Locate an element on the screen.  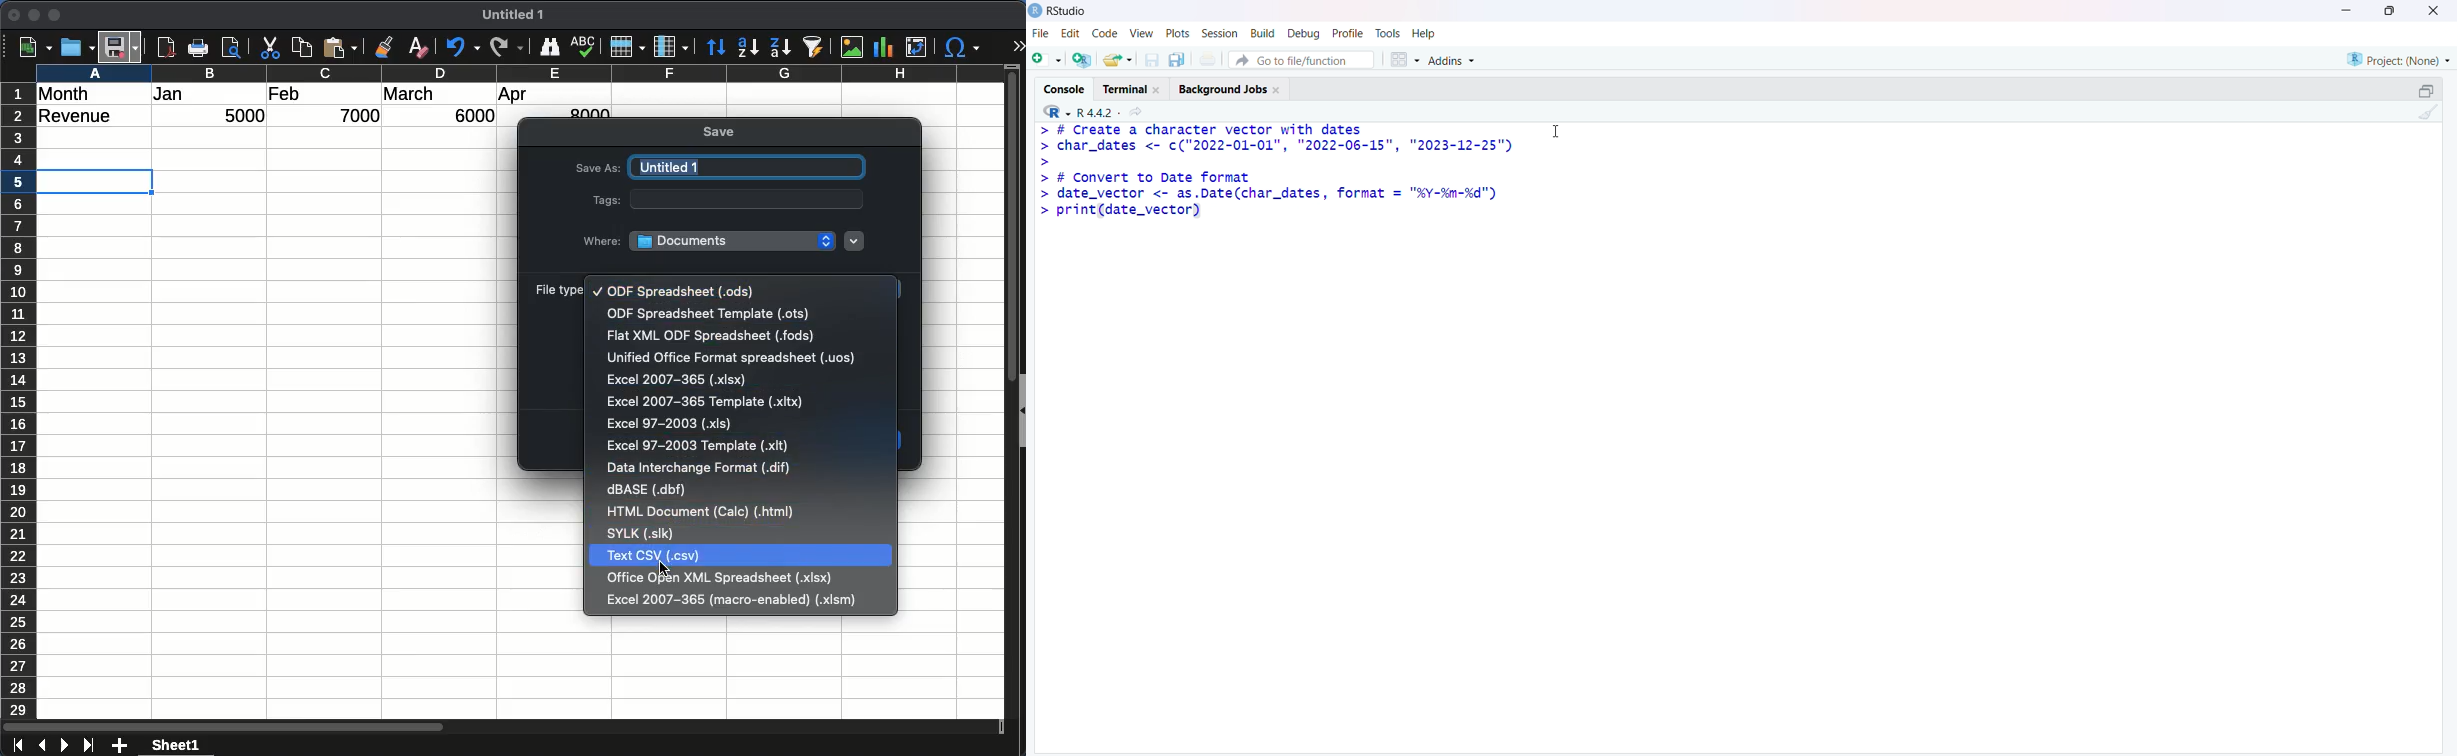
chart is located at coordinates (881, 46).